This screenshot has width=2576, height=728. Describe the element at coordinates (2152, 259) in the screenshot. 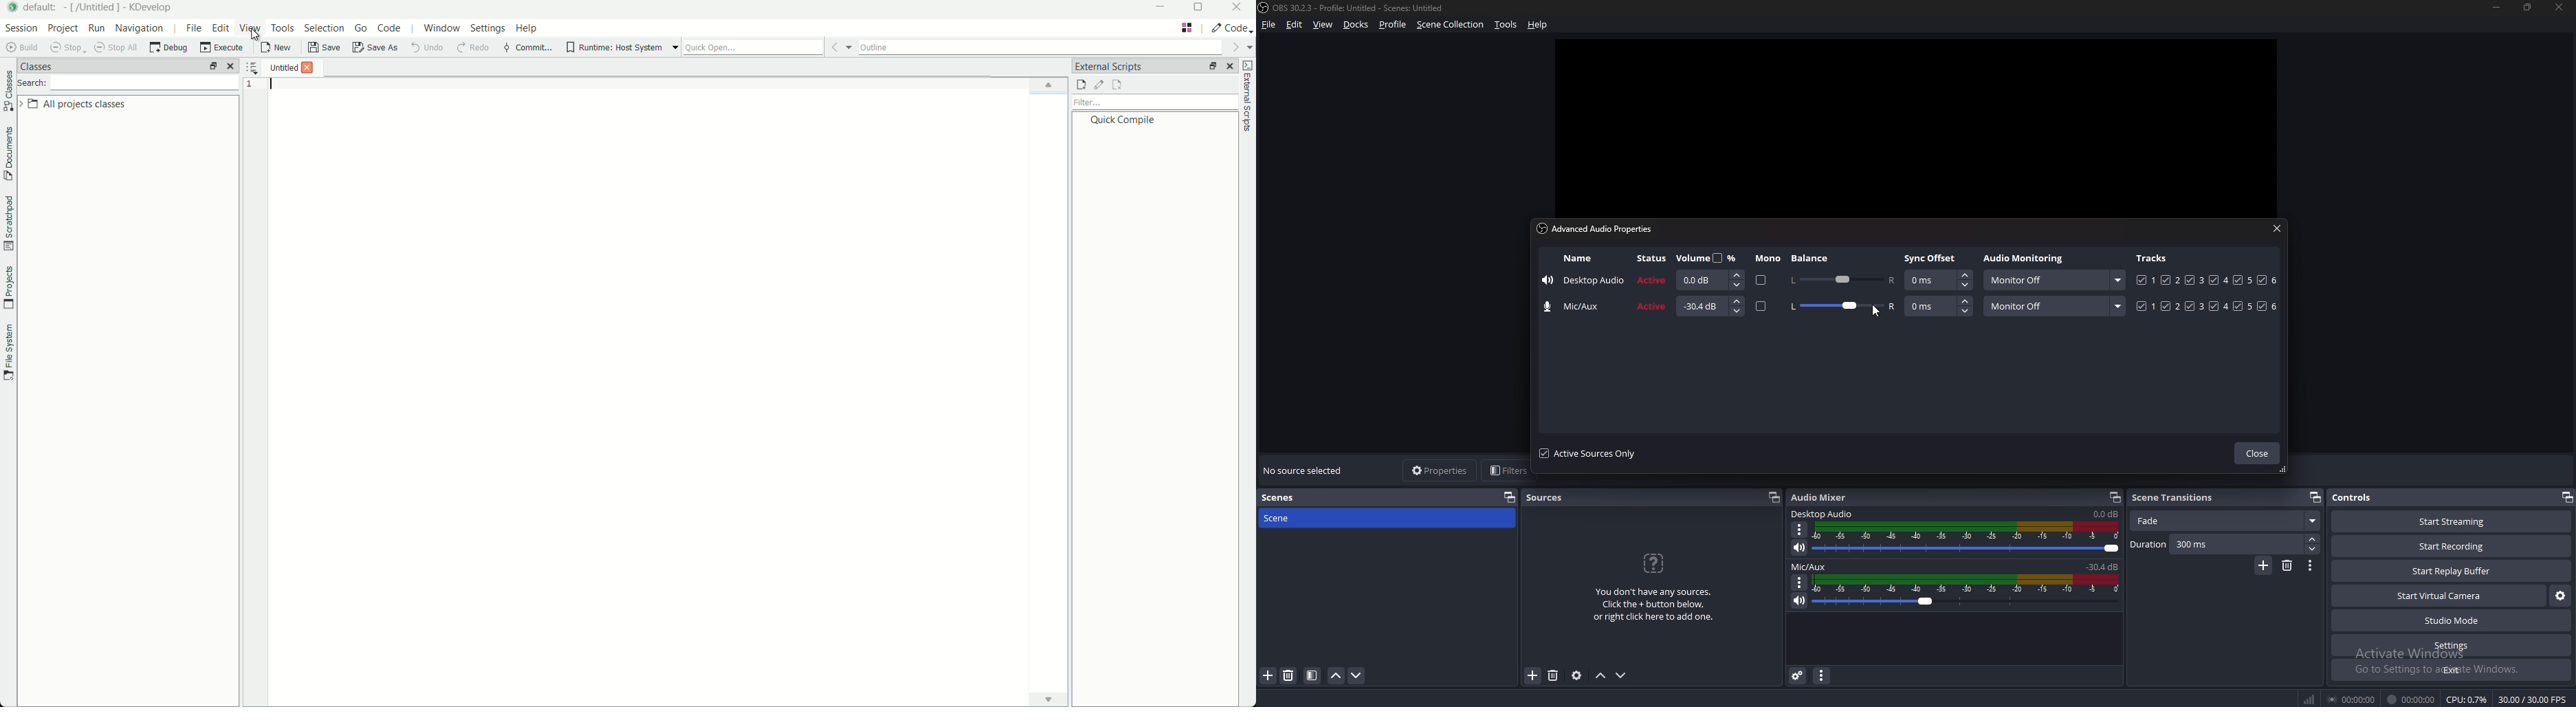

I see `tracks` at that location.